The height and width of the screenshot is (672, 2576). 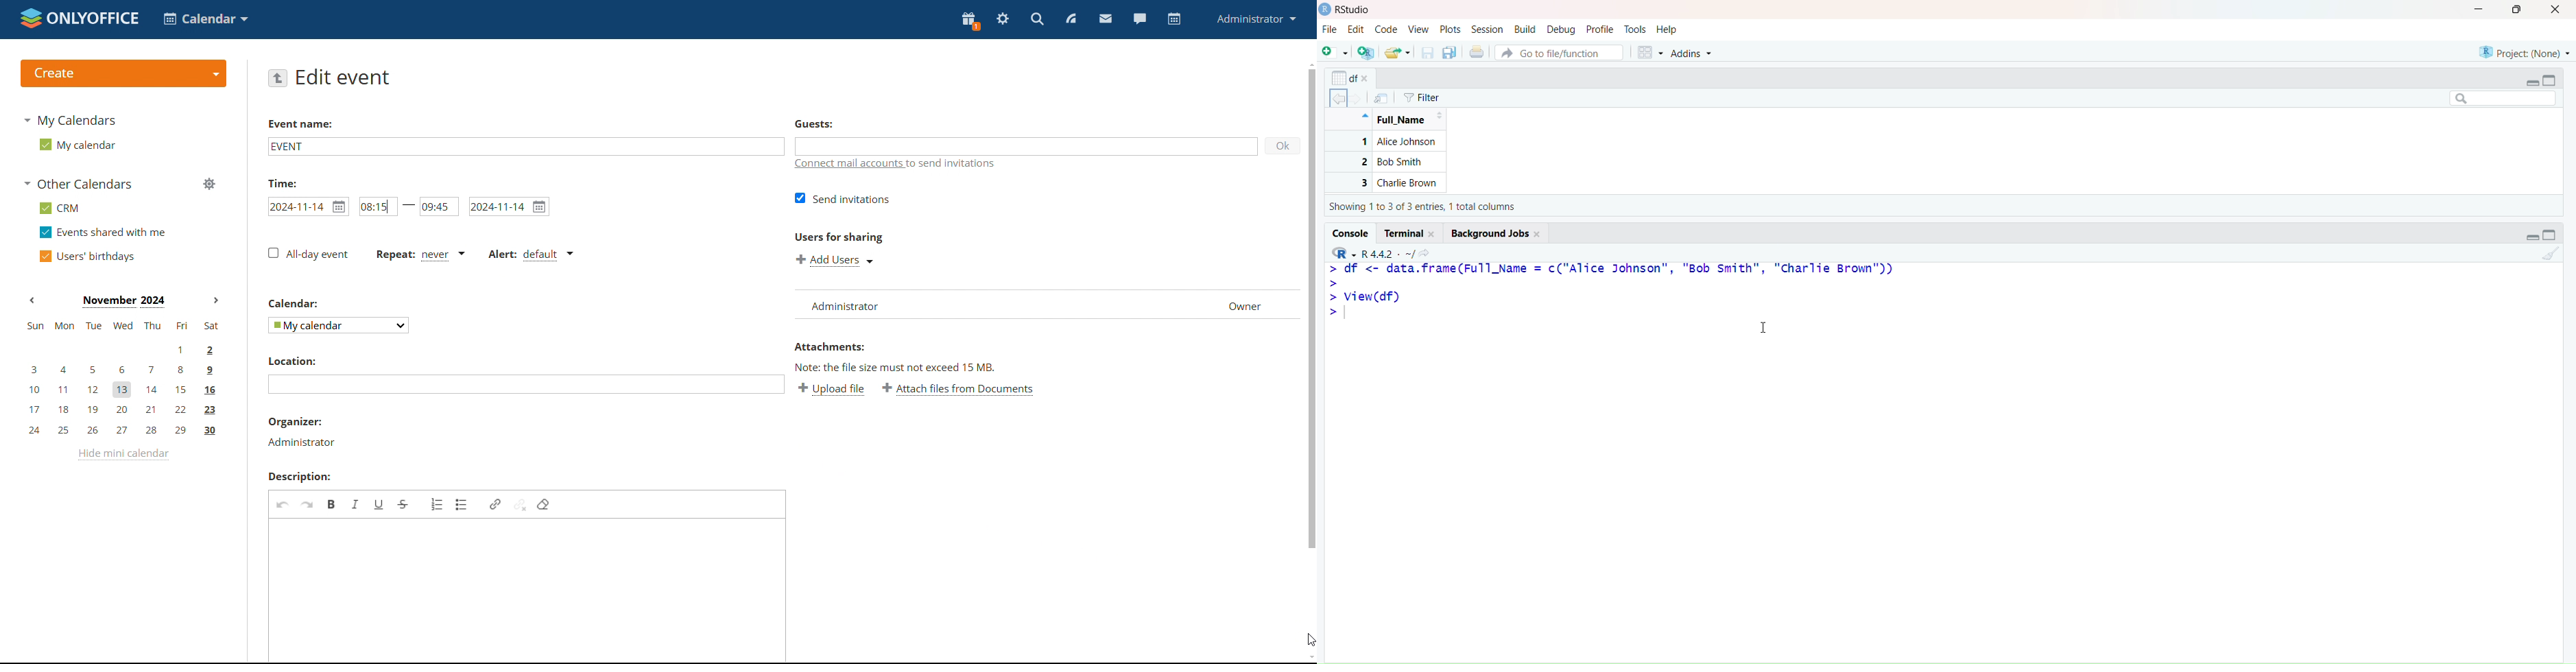 What do you see at coordinates (1453, 29) in the screenshot?
I see `Plots` at bounding box center [1453, 29].